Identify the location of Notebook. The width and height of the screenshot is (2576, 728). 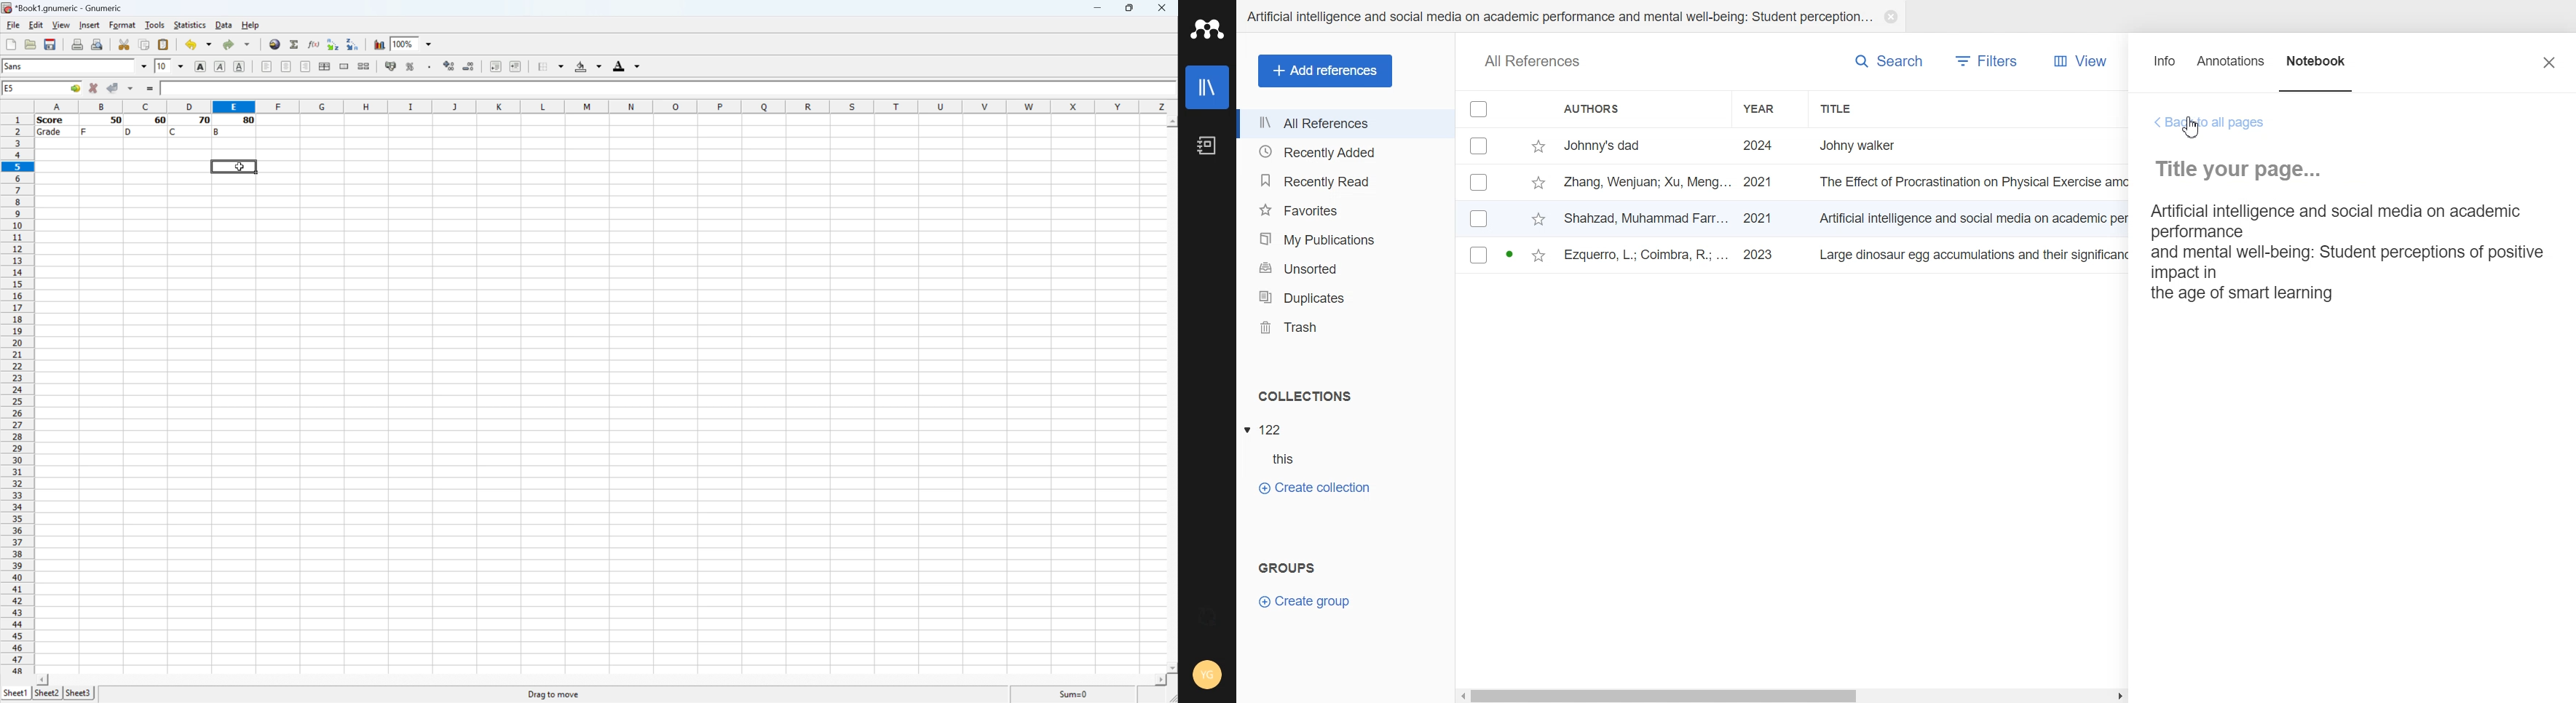
(1206, 146).